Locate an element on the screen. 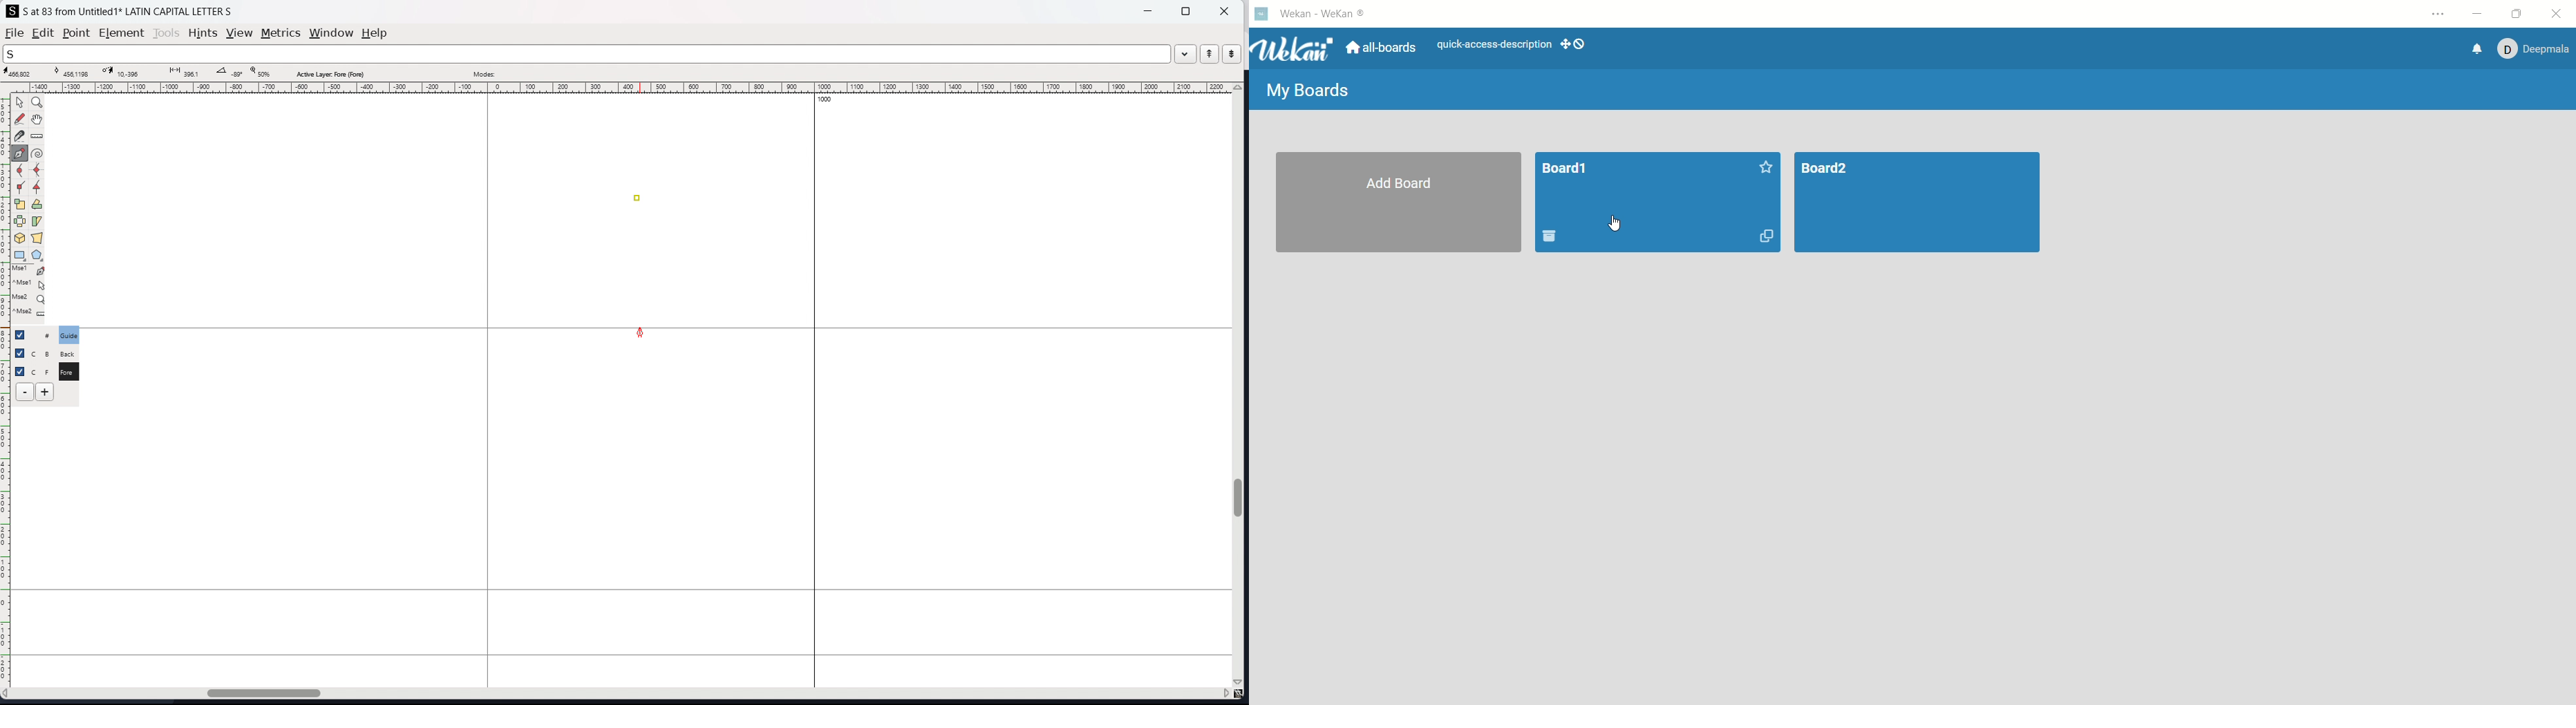  Cursor is located at coordinates (640, 332).